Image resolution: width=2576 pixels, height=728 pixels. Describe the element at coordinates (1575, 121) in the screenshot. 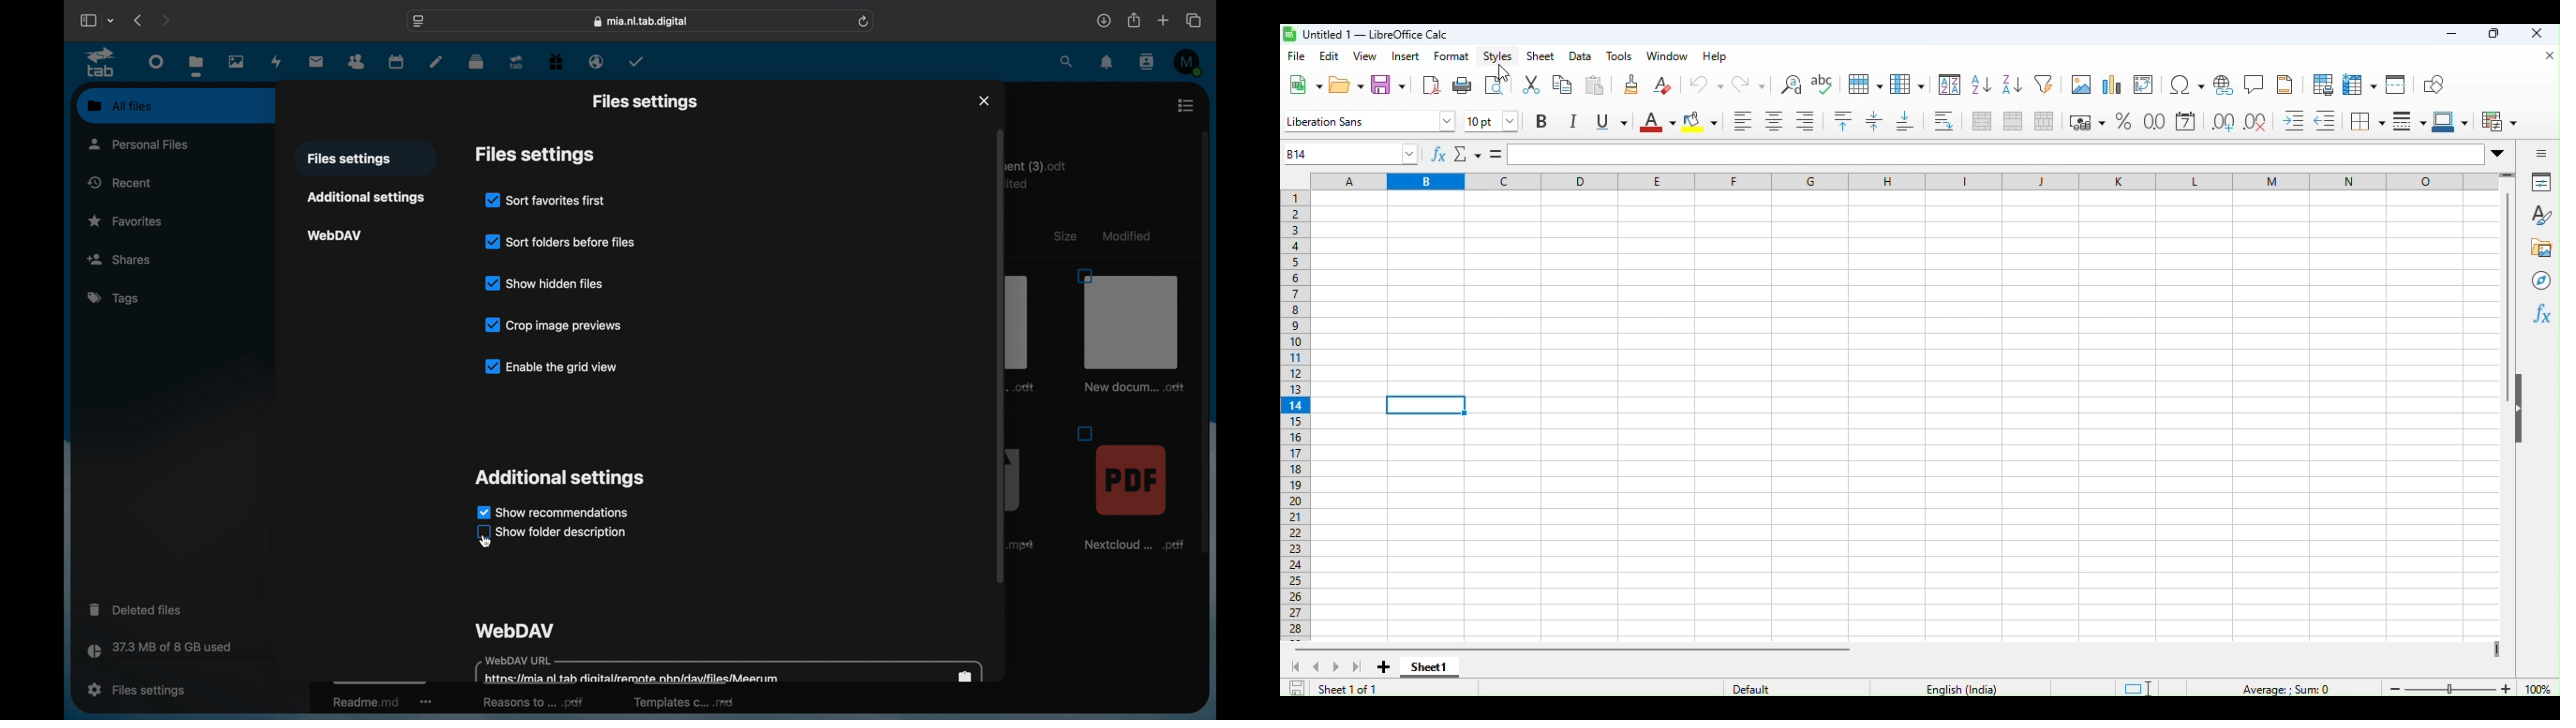

I see `I` at that location.